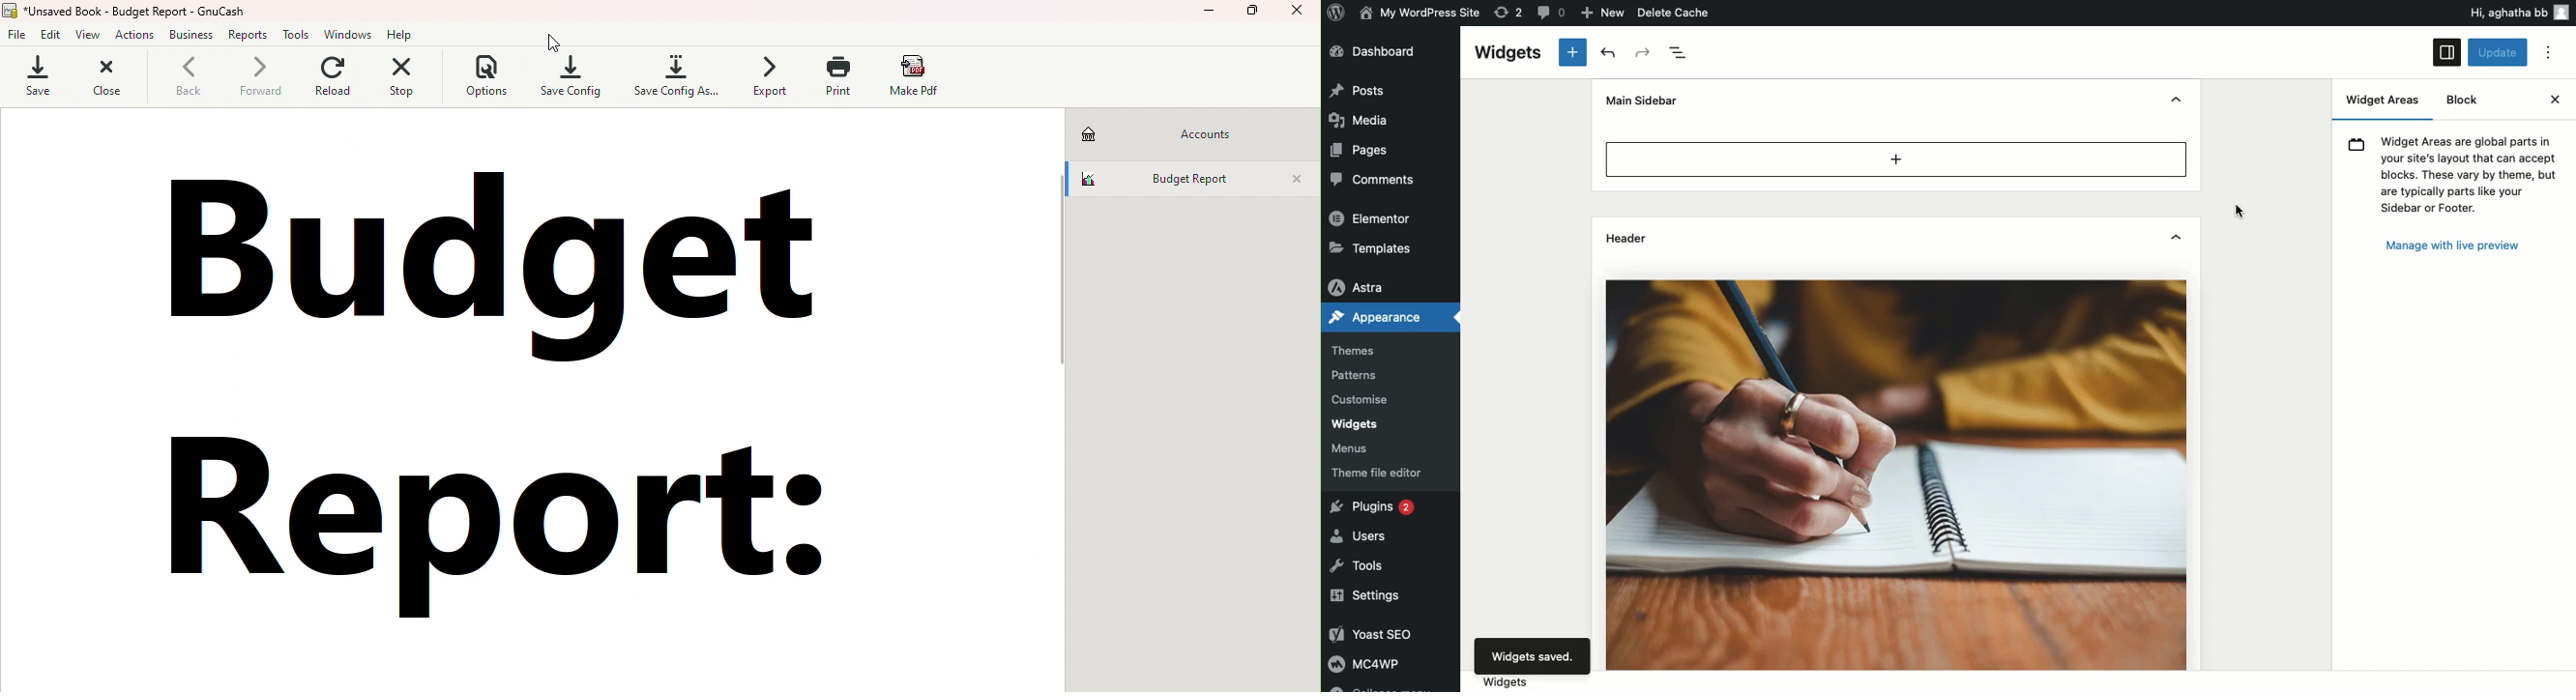  What do you see at coordinates (1381, 472) in the screenshot?
I see `Theme file editor` at bounding box center [1381, 472].